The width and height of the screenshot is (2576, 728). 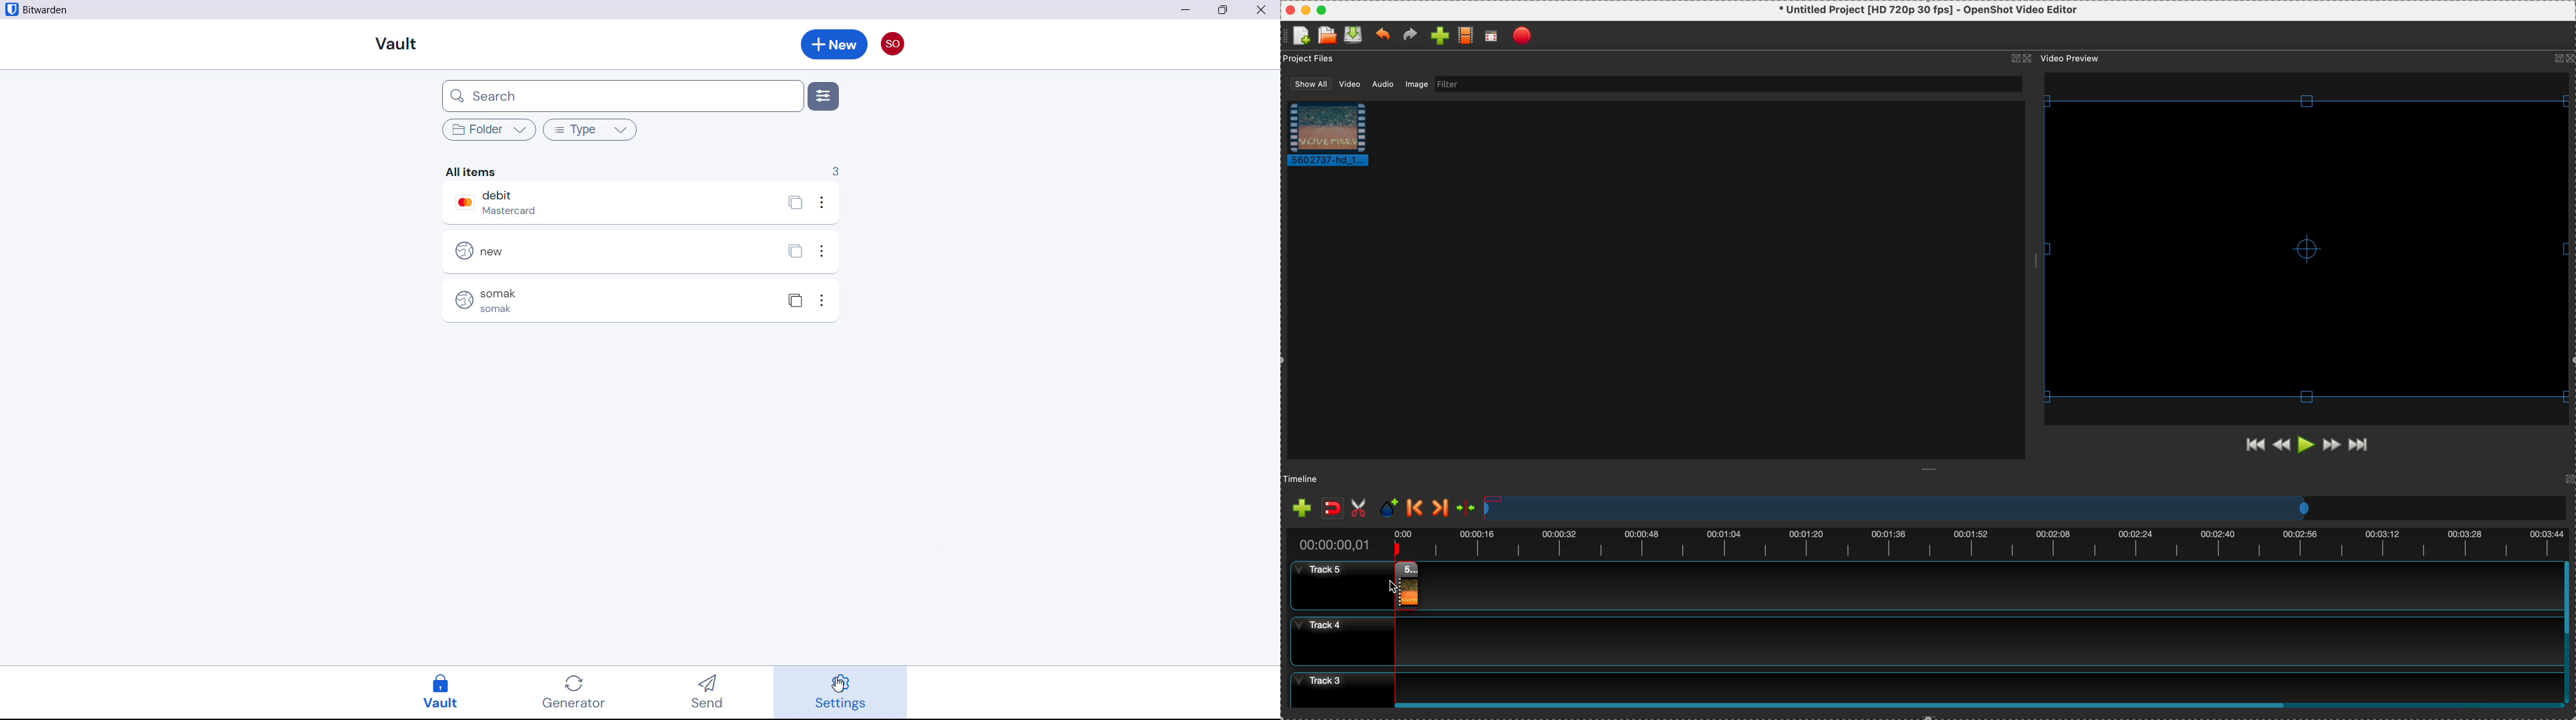 I want to click on Options for individual entries , so click(x=822, y=251).